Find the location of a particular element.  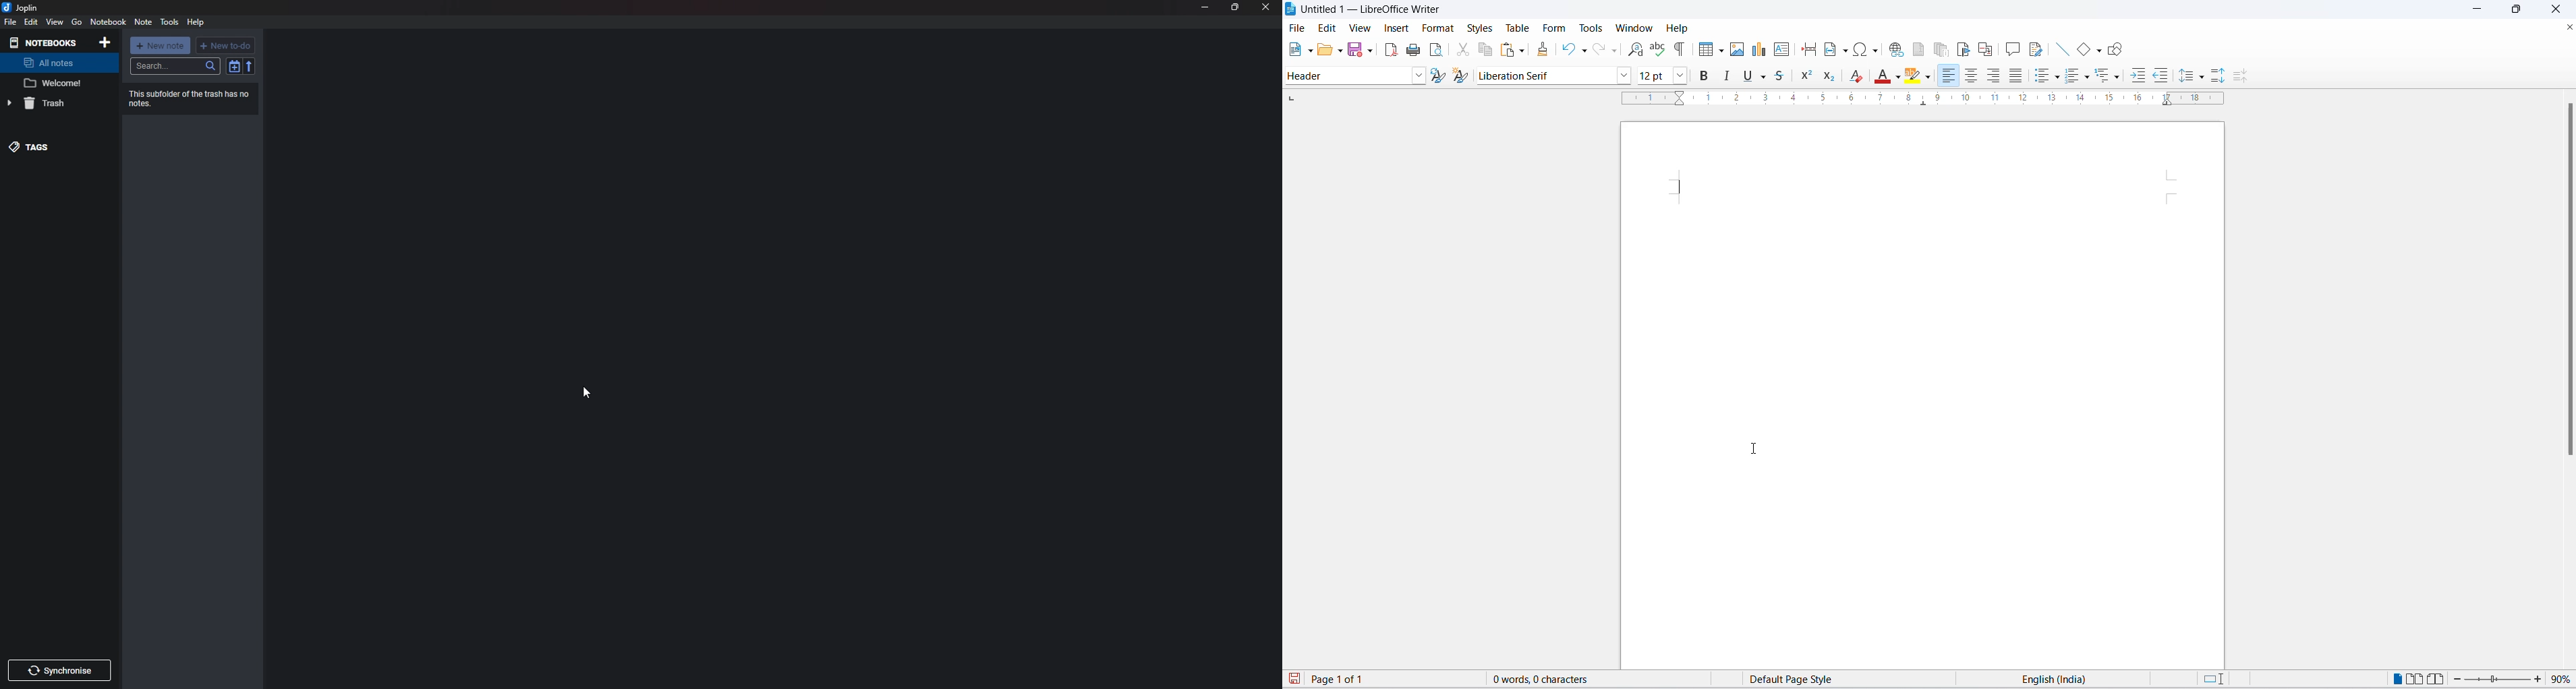

help is located at coordinates (195, 23).